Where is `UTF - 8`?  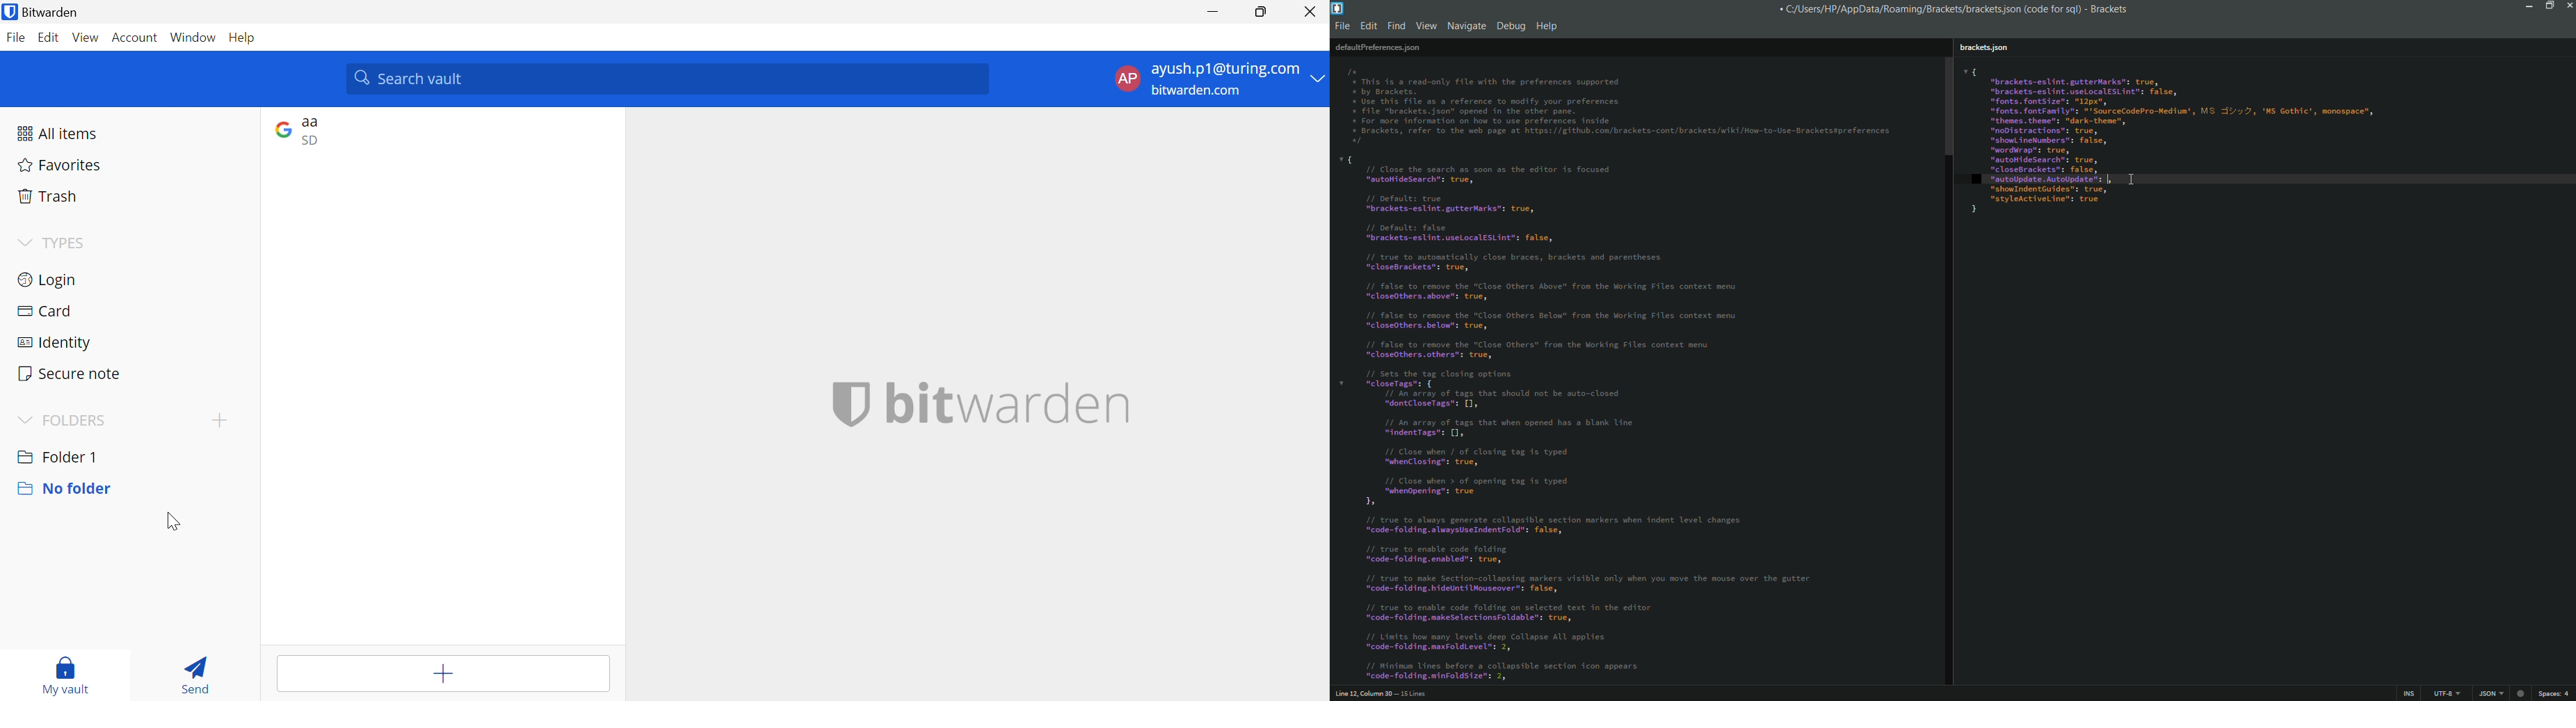 UTF - 8 is located at coordinates (2443, 693).